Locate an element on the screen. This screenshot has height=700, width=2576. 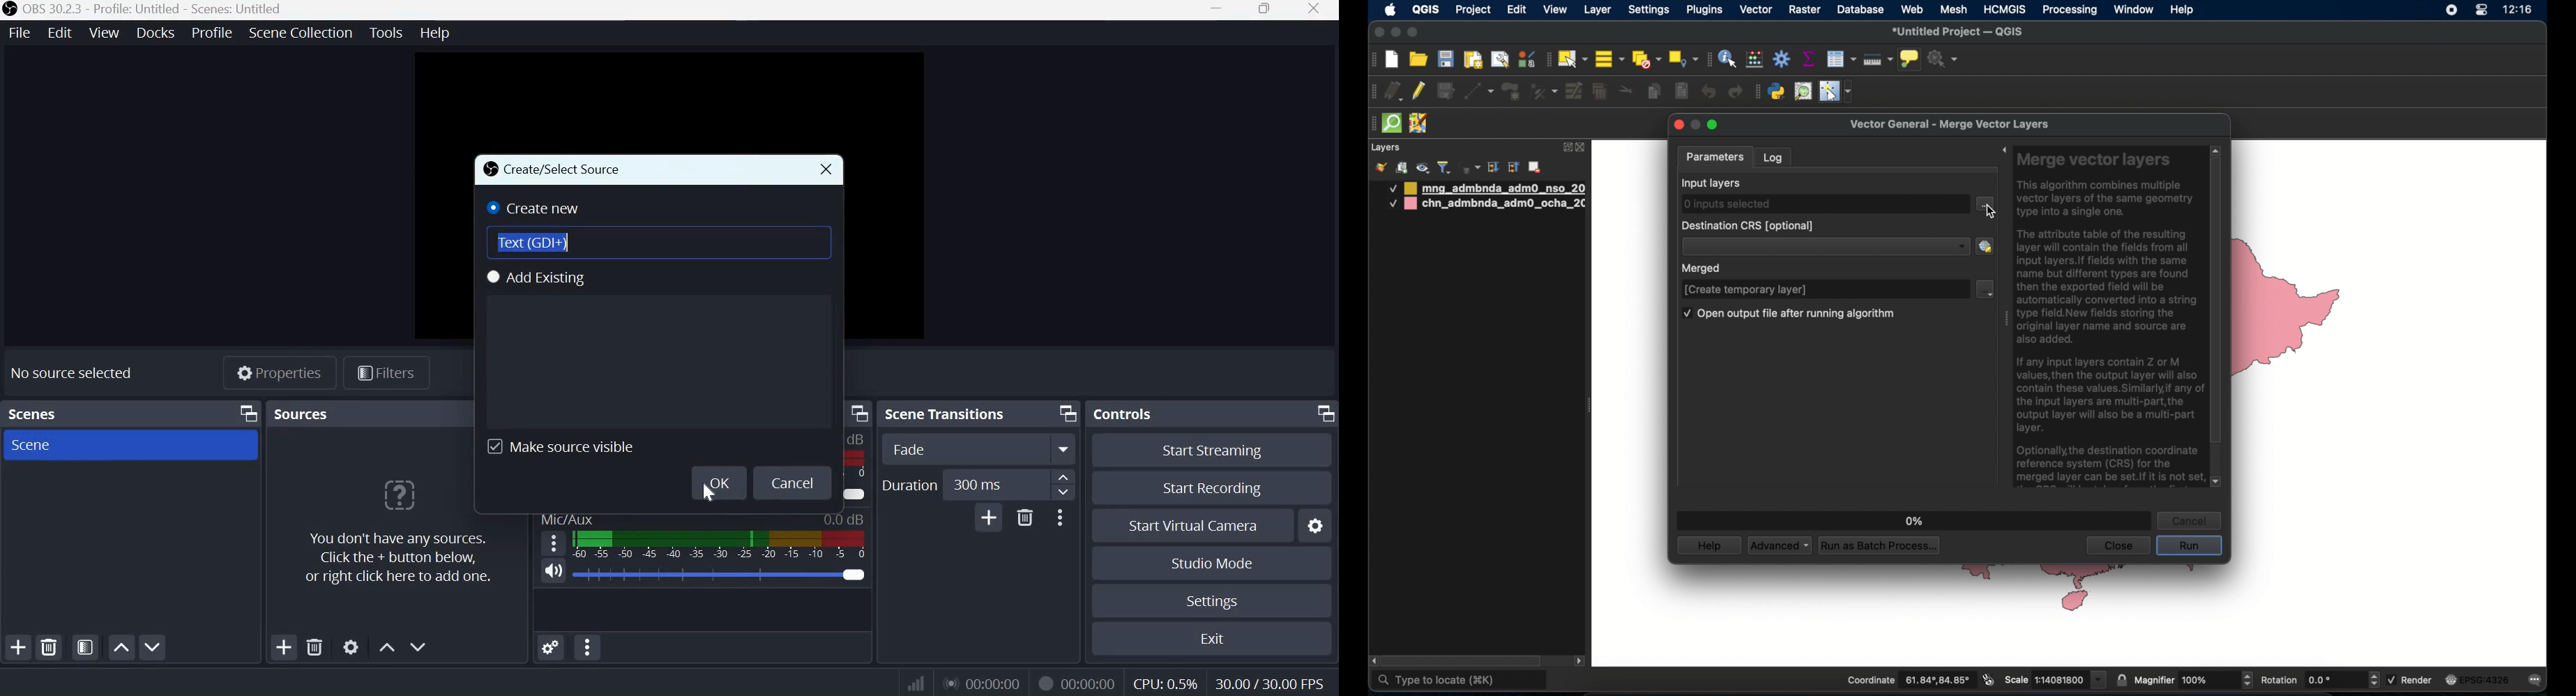
Duration is located at coordinates (909, 486).